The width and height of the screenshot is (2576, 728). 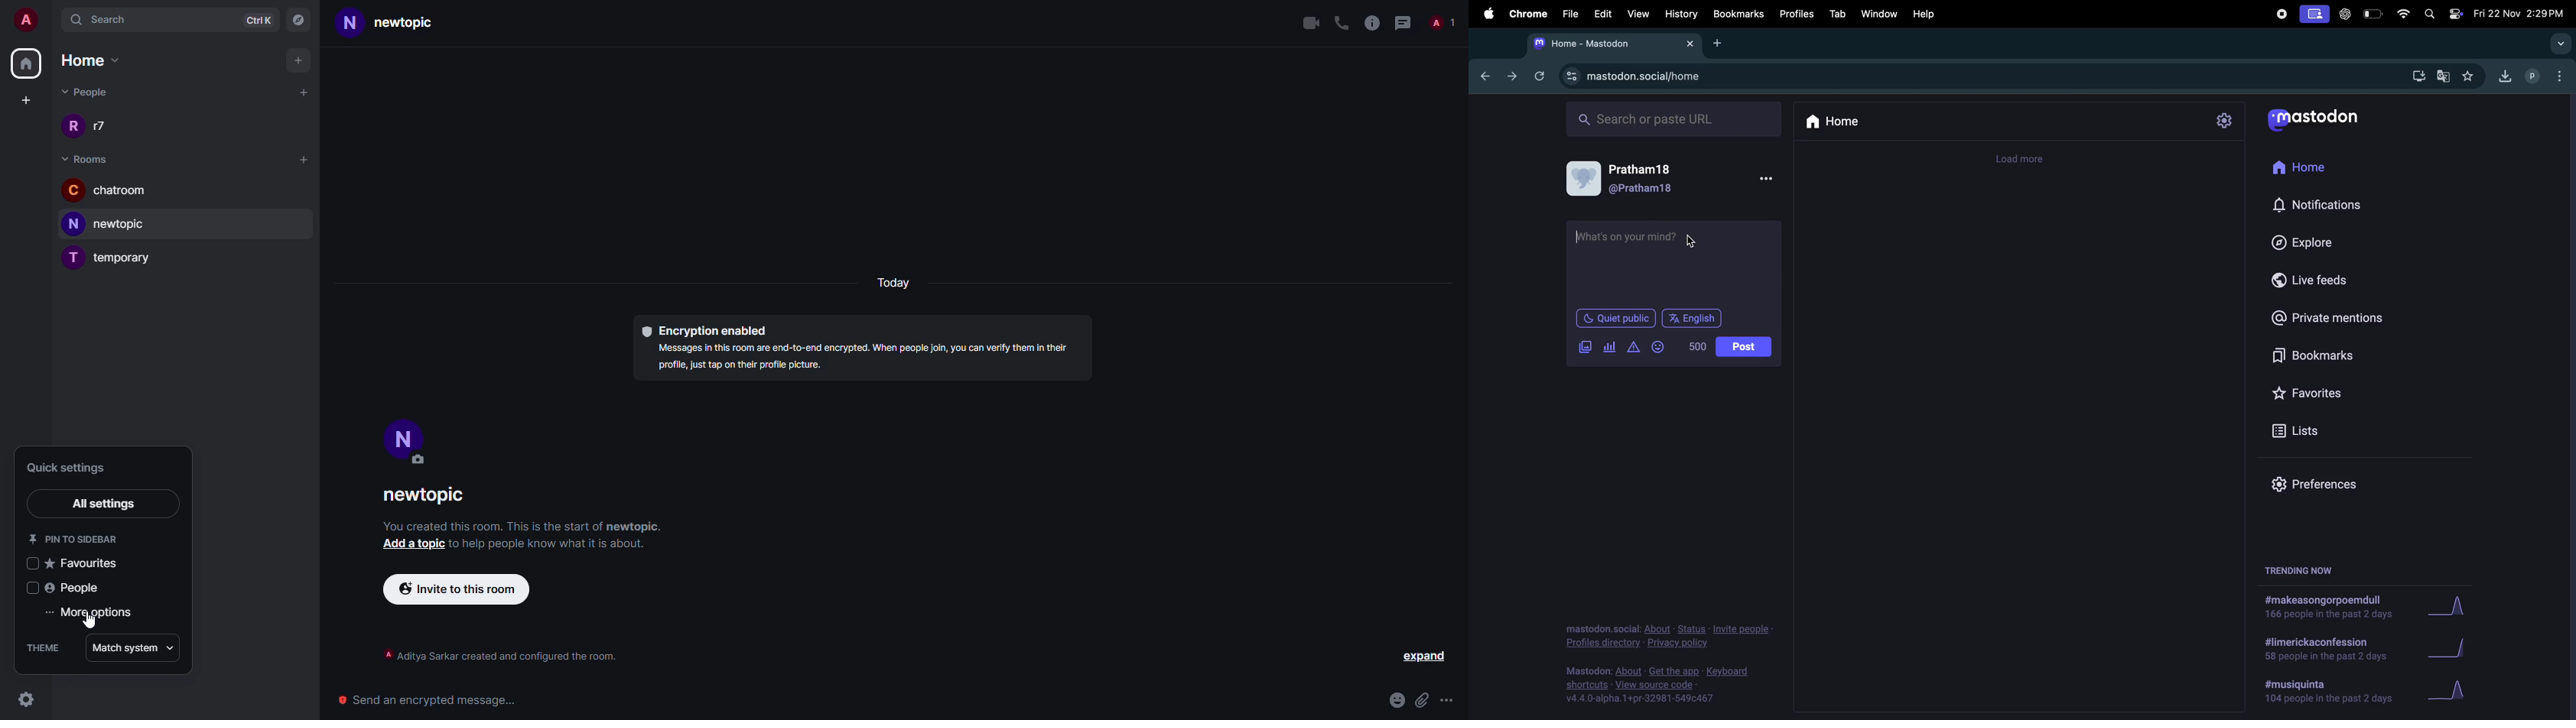 I want to click on bookmarks, so click(x=2347, y=354).